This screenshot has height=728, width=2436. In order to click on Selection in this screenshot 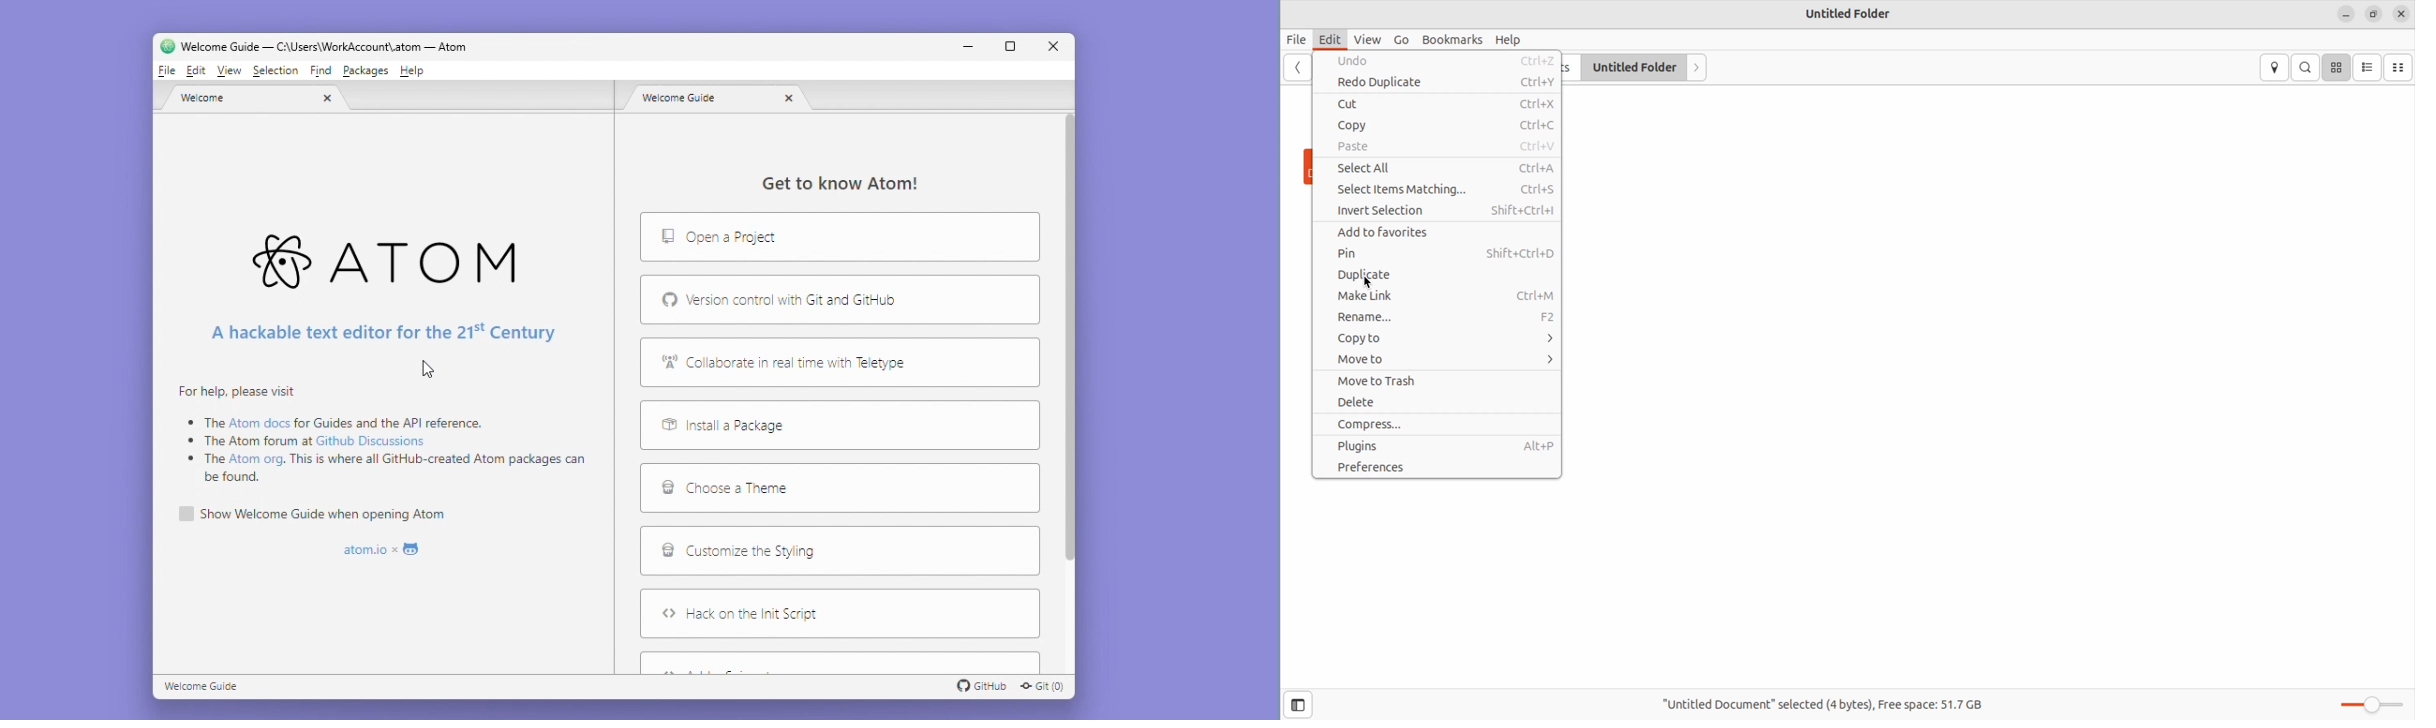, I will do `click(272, 72)`.